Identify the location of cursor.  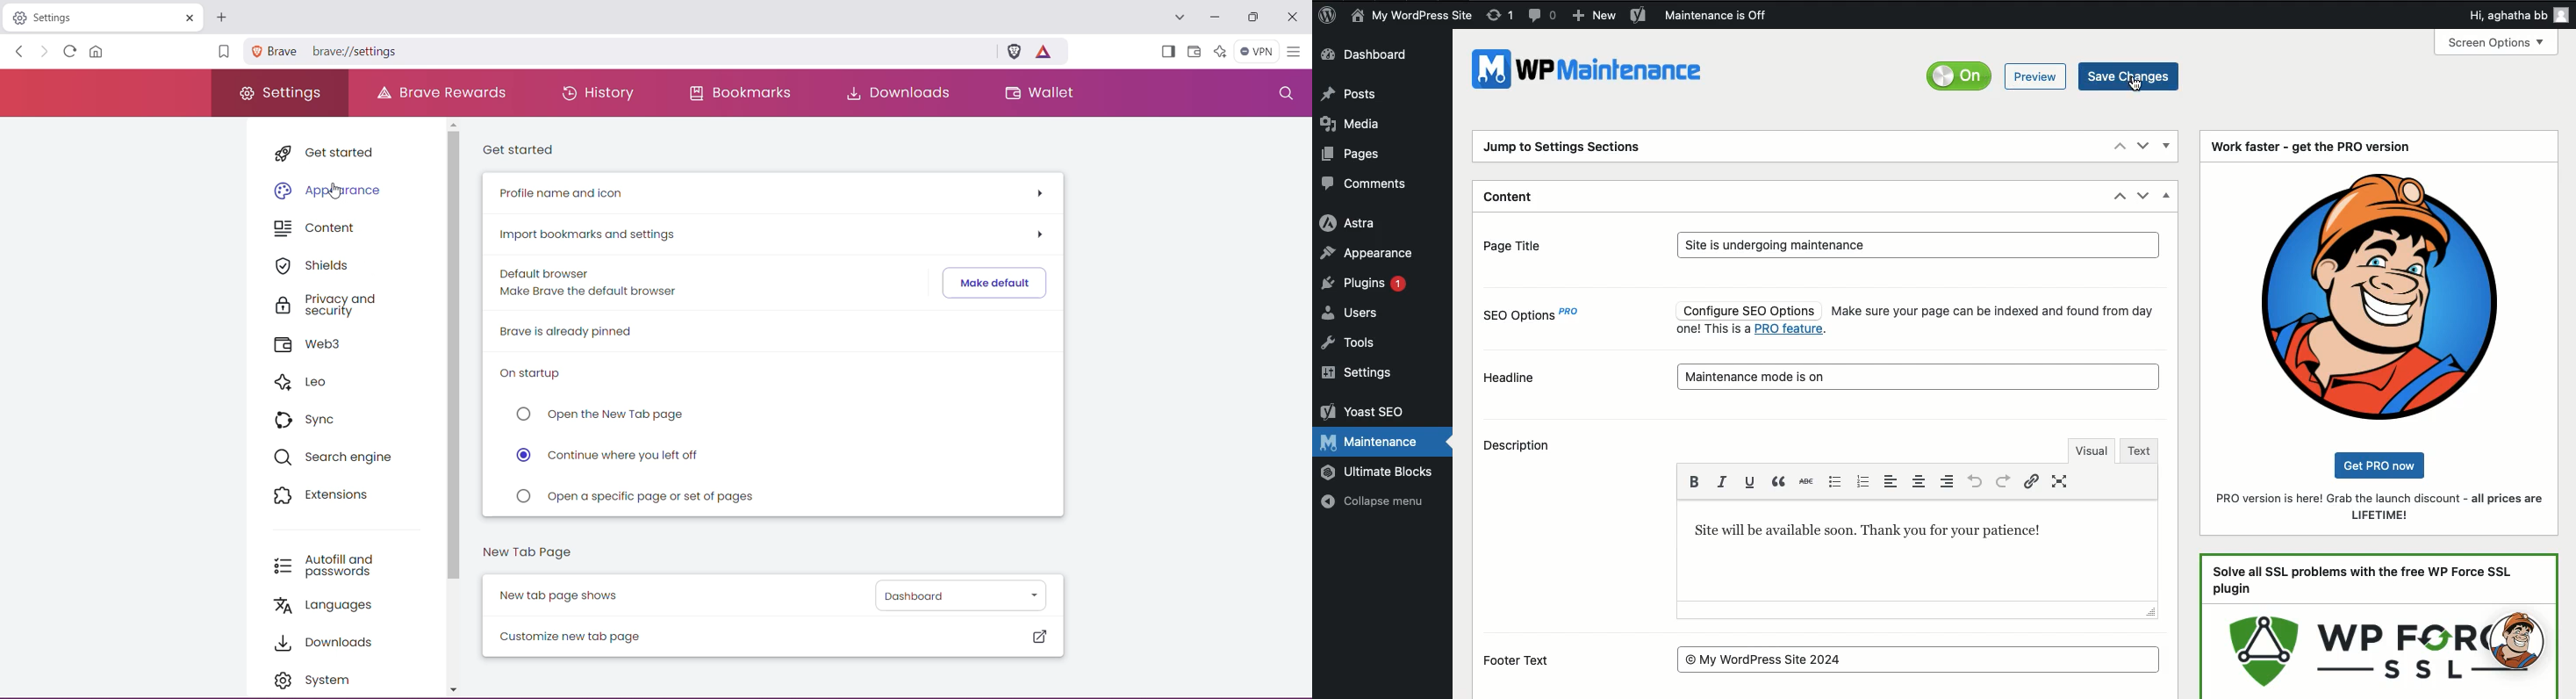
(2136, 84).